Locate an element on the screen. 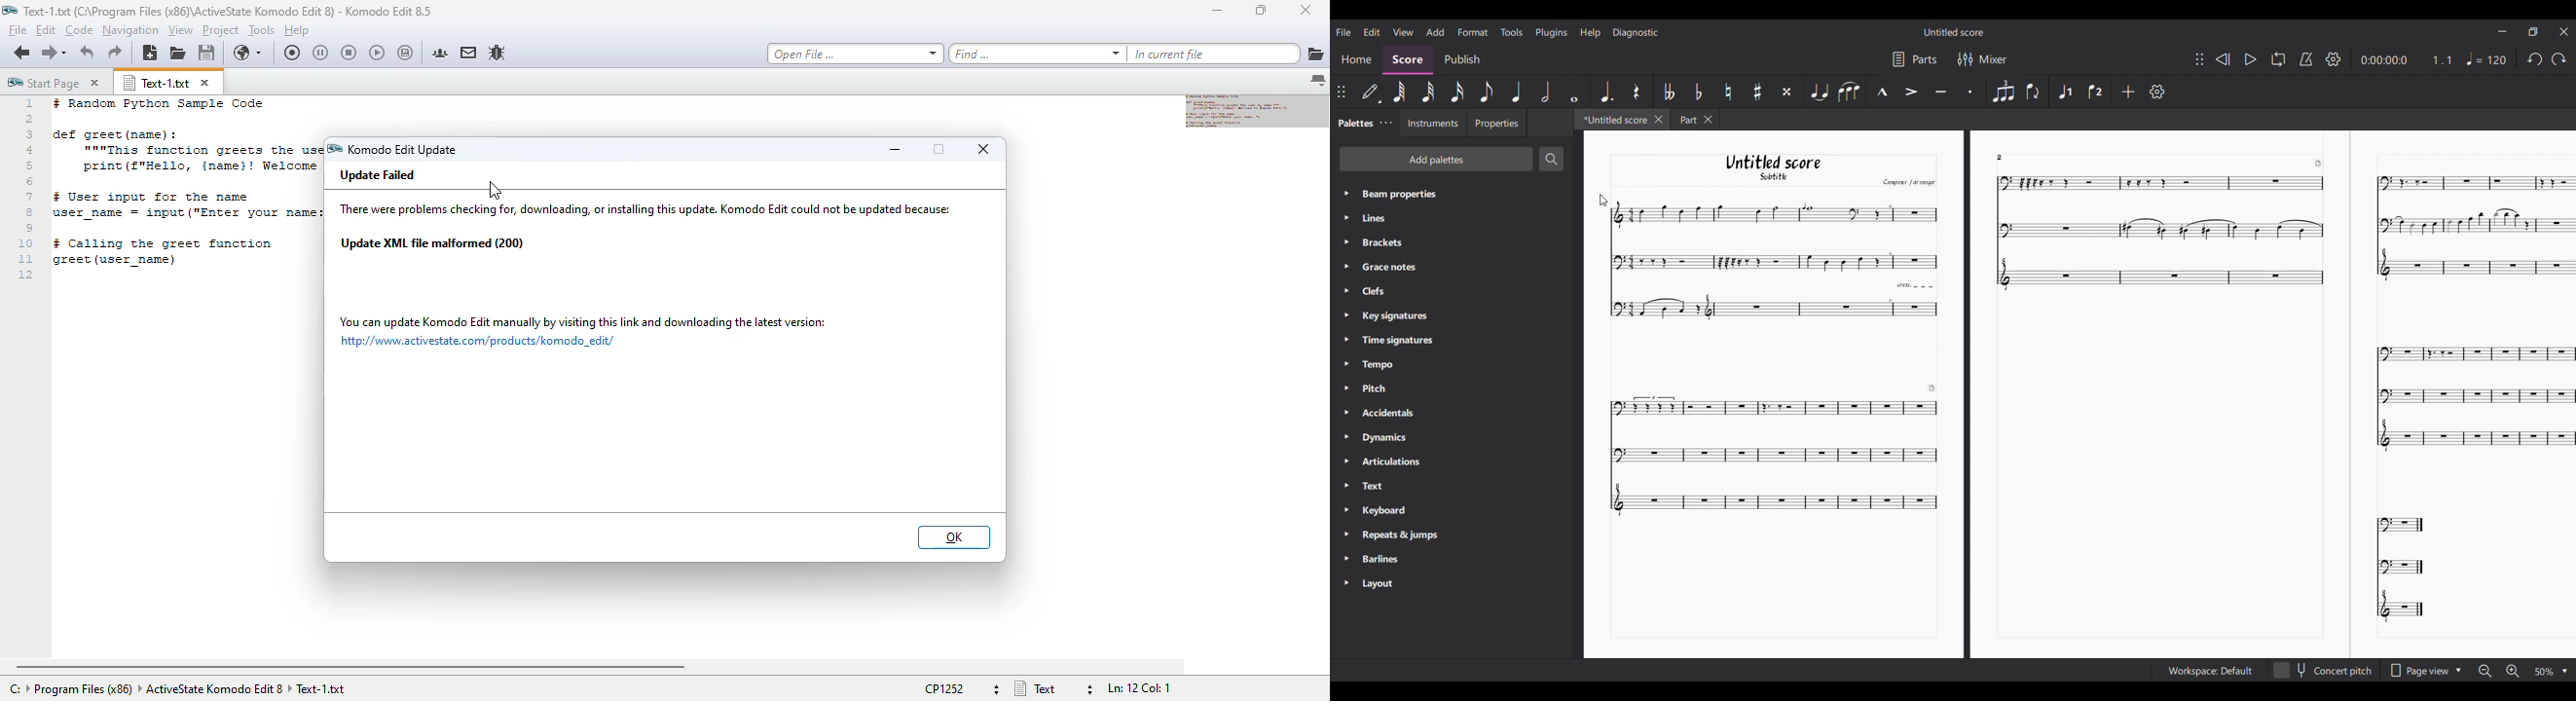  Cursor is located at coordinates (1603, 200).